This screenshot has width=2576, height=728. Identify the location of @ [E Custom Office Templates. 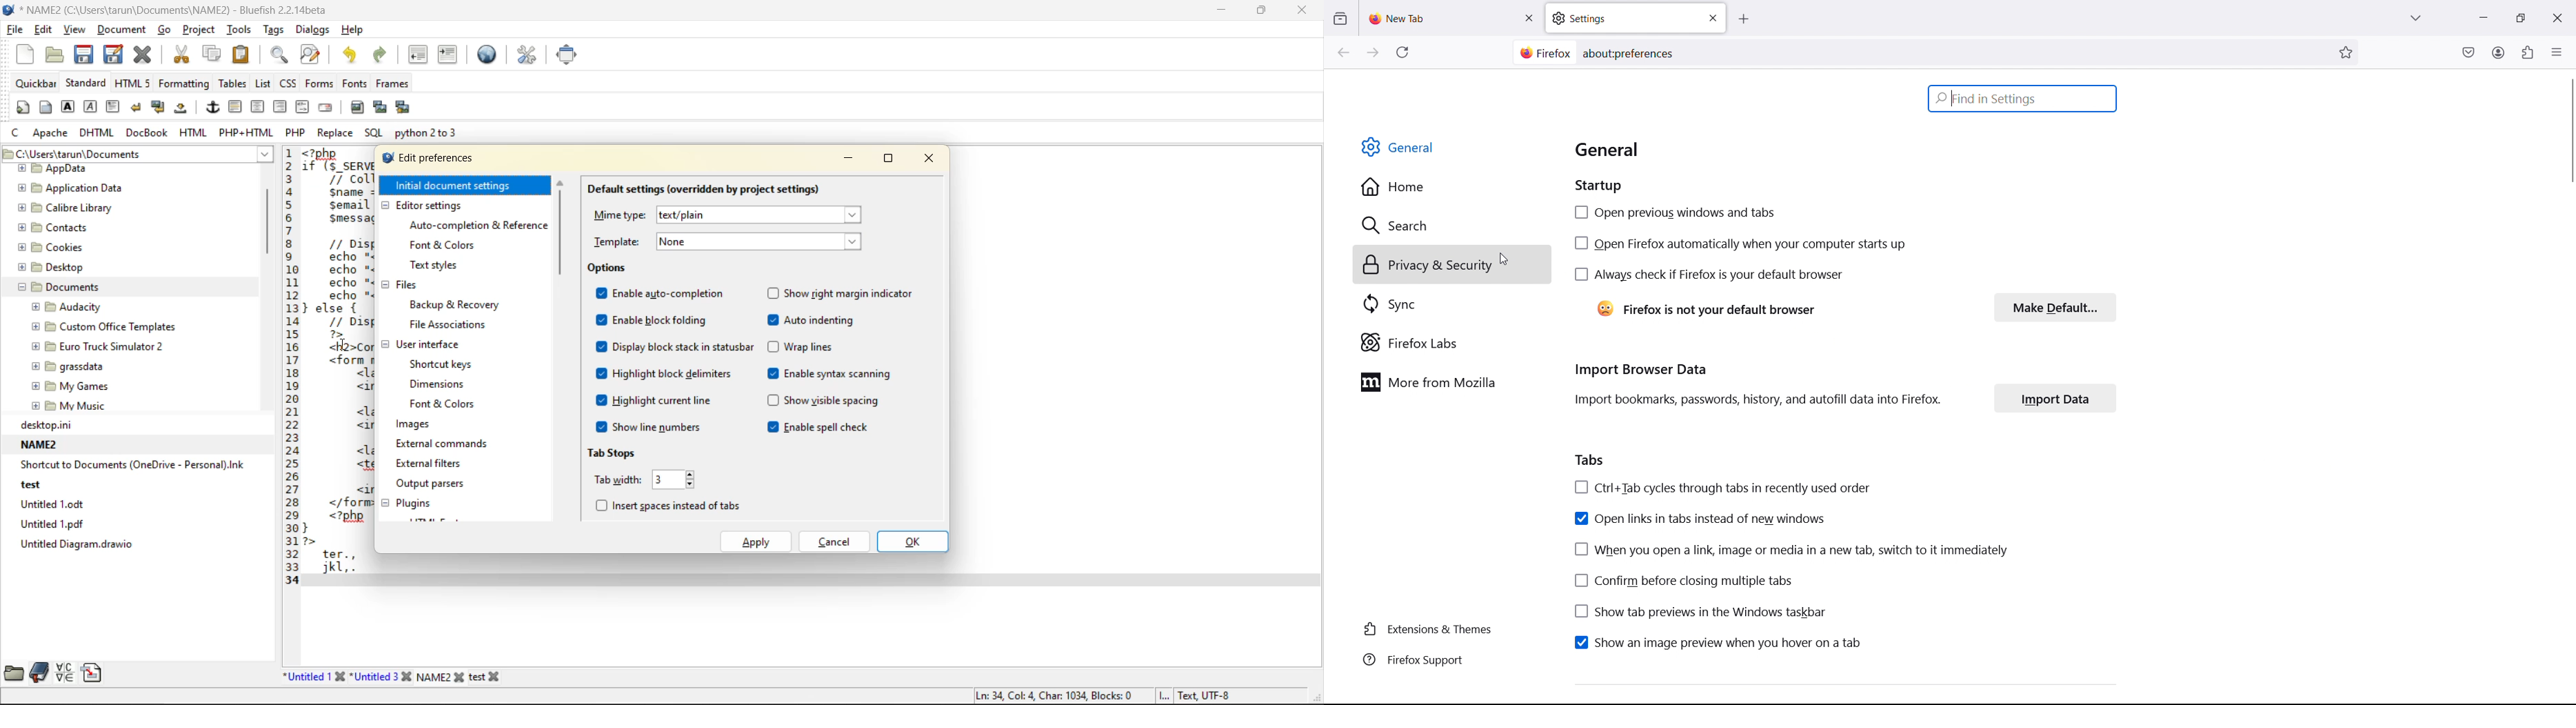
(103, 326).